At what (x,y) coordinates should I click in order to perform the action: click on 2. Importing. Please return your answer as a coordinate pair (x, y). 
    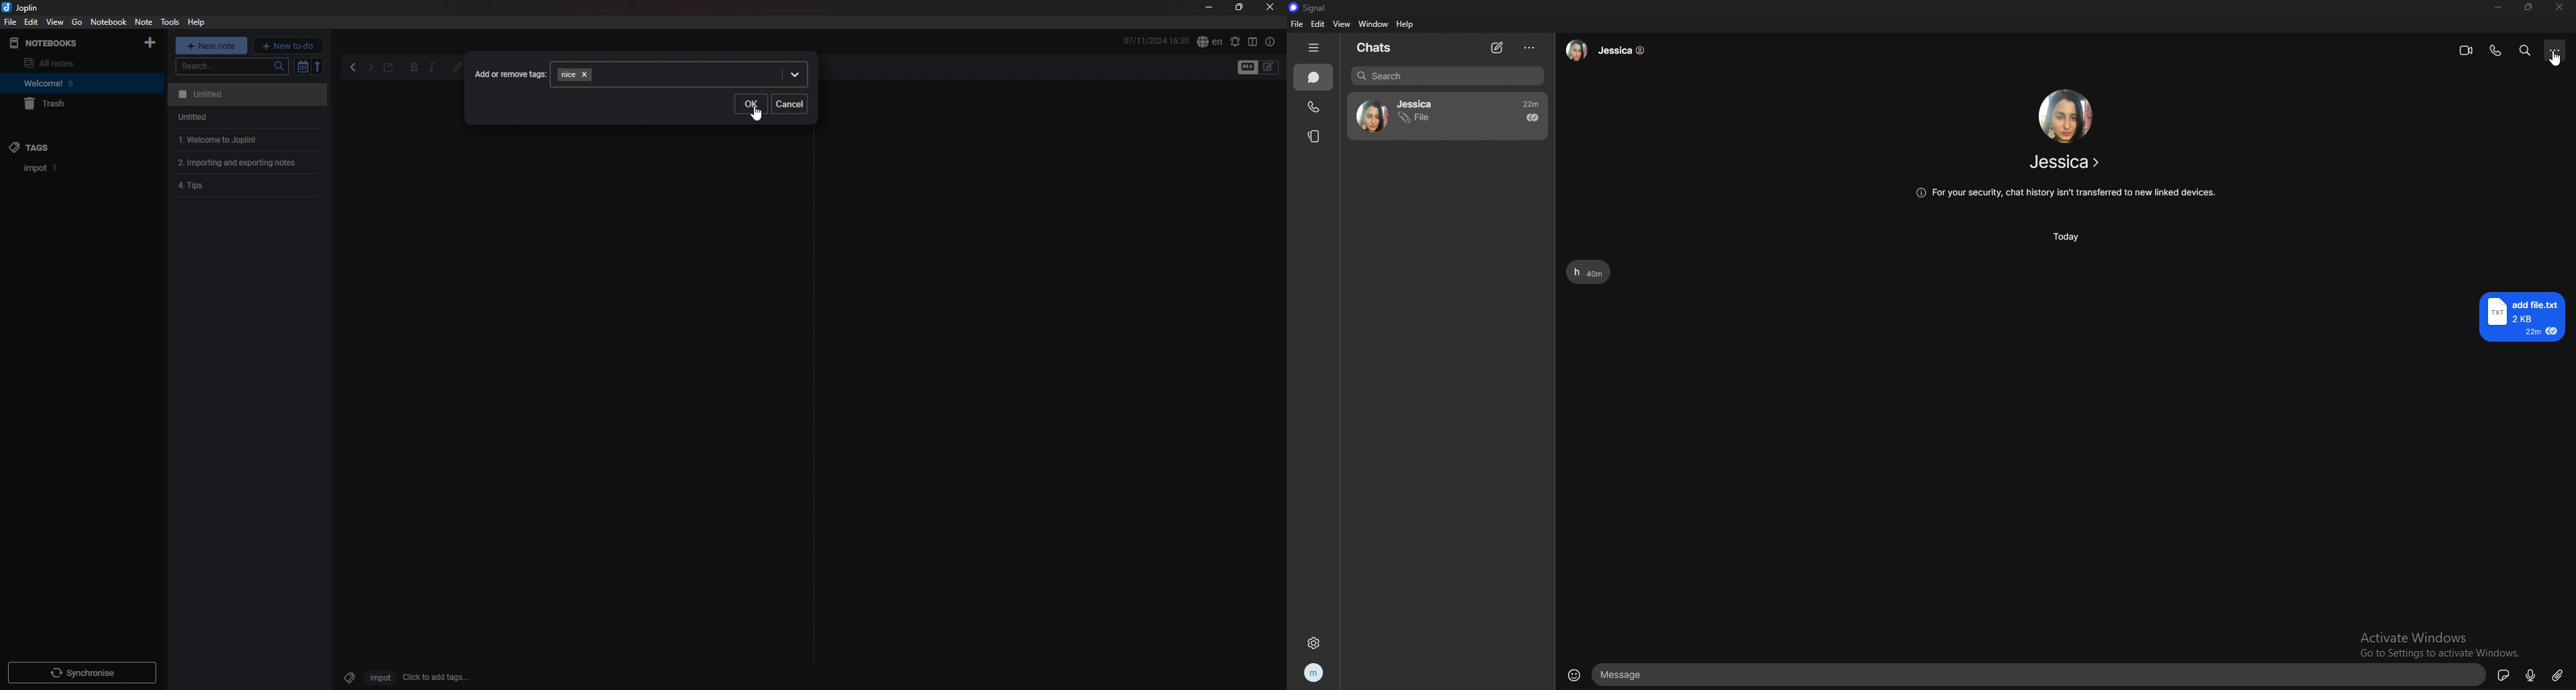
    Looking at the image, I should click on (242, 163).